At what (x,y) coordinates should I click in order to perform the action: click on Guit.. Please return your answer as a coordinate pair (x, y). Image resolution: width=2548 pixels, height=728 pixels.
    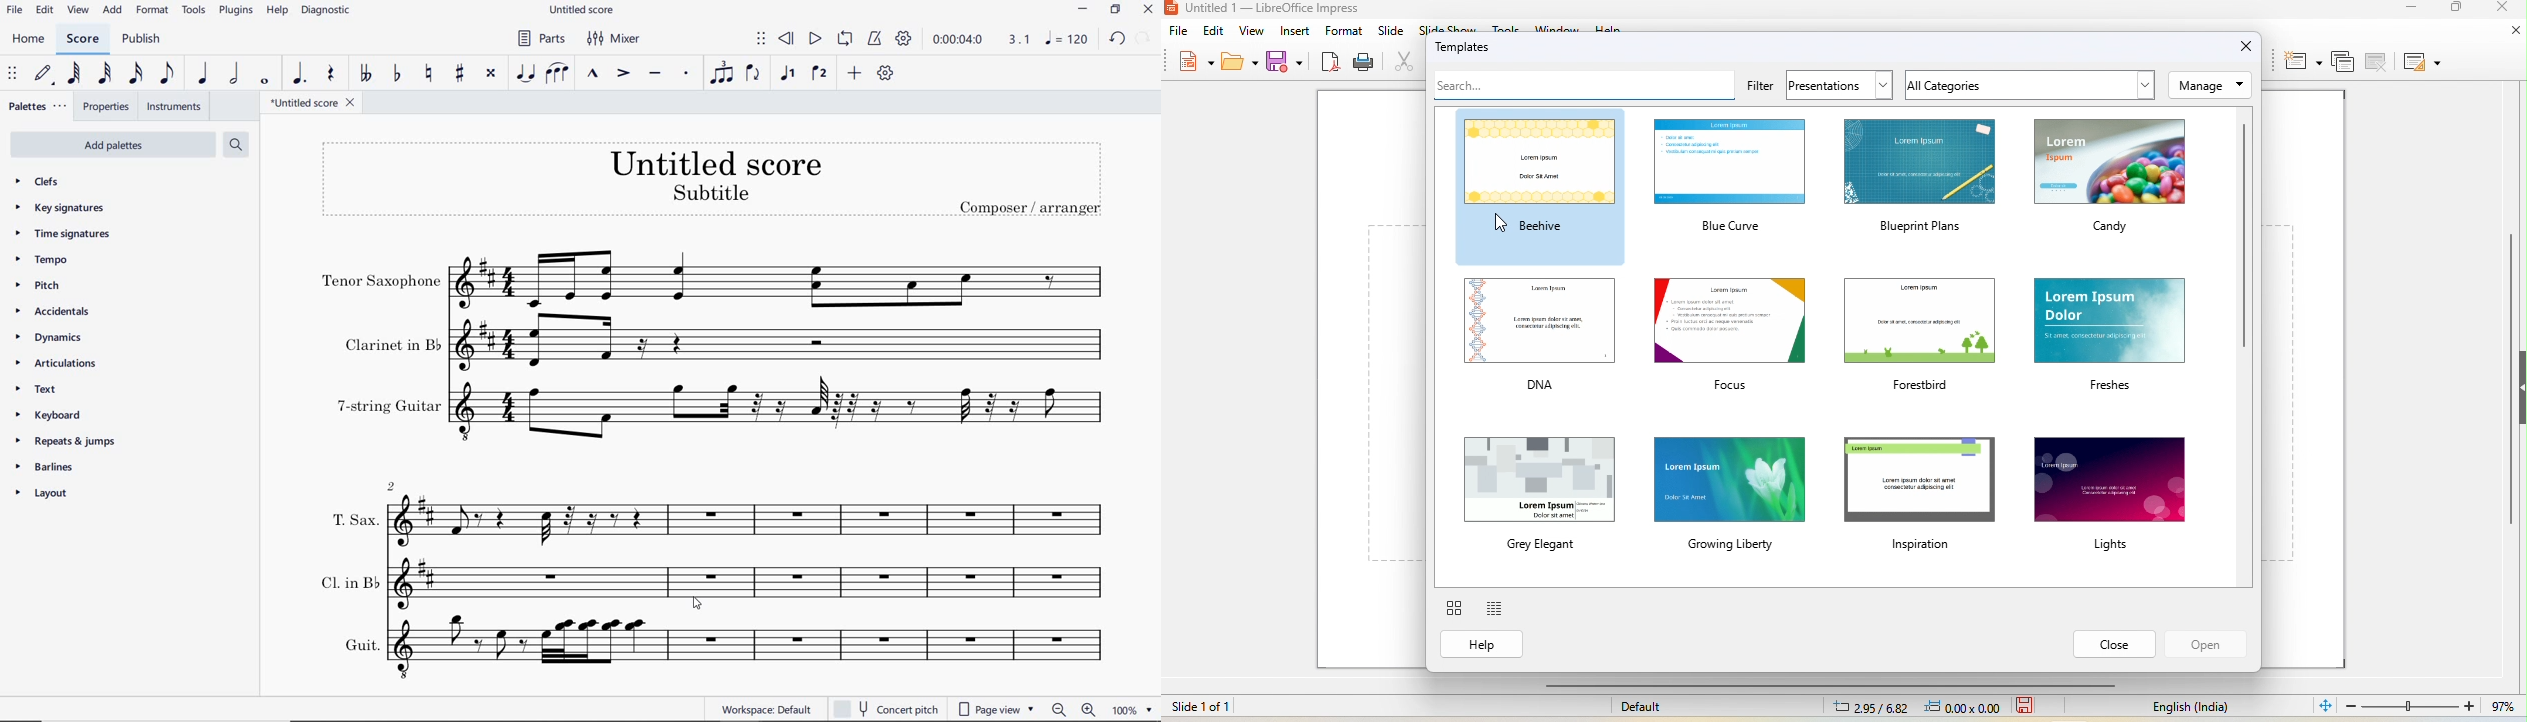
    Looking at the image, I should click on (714, 649).